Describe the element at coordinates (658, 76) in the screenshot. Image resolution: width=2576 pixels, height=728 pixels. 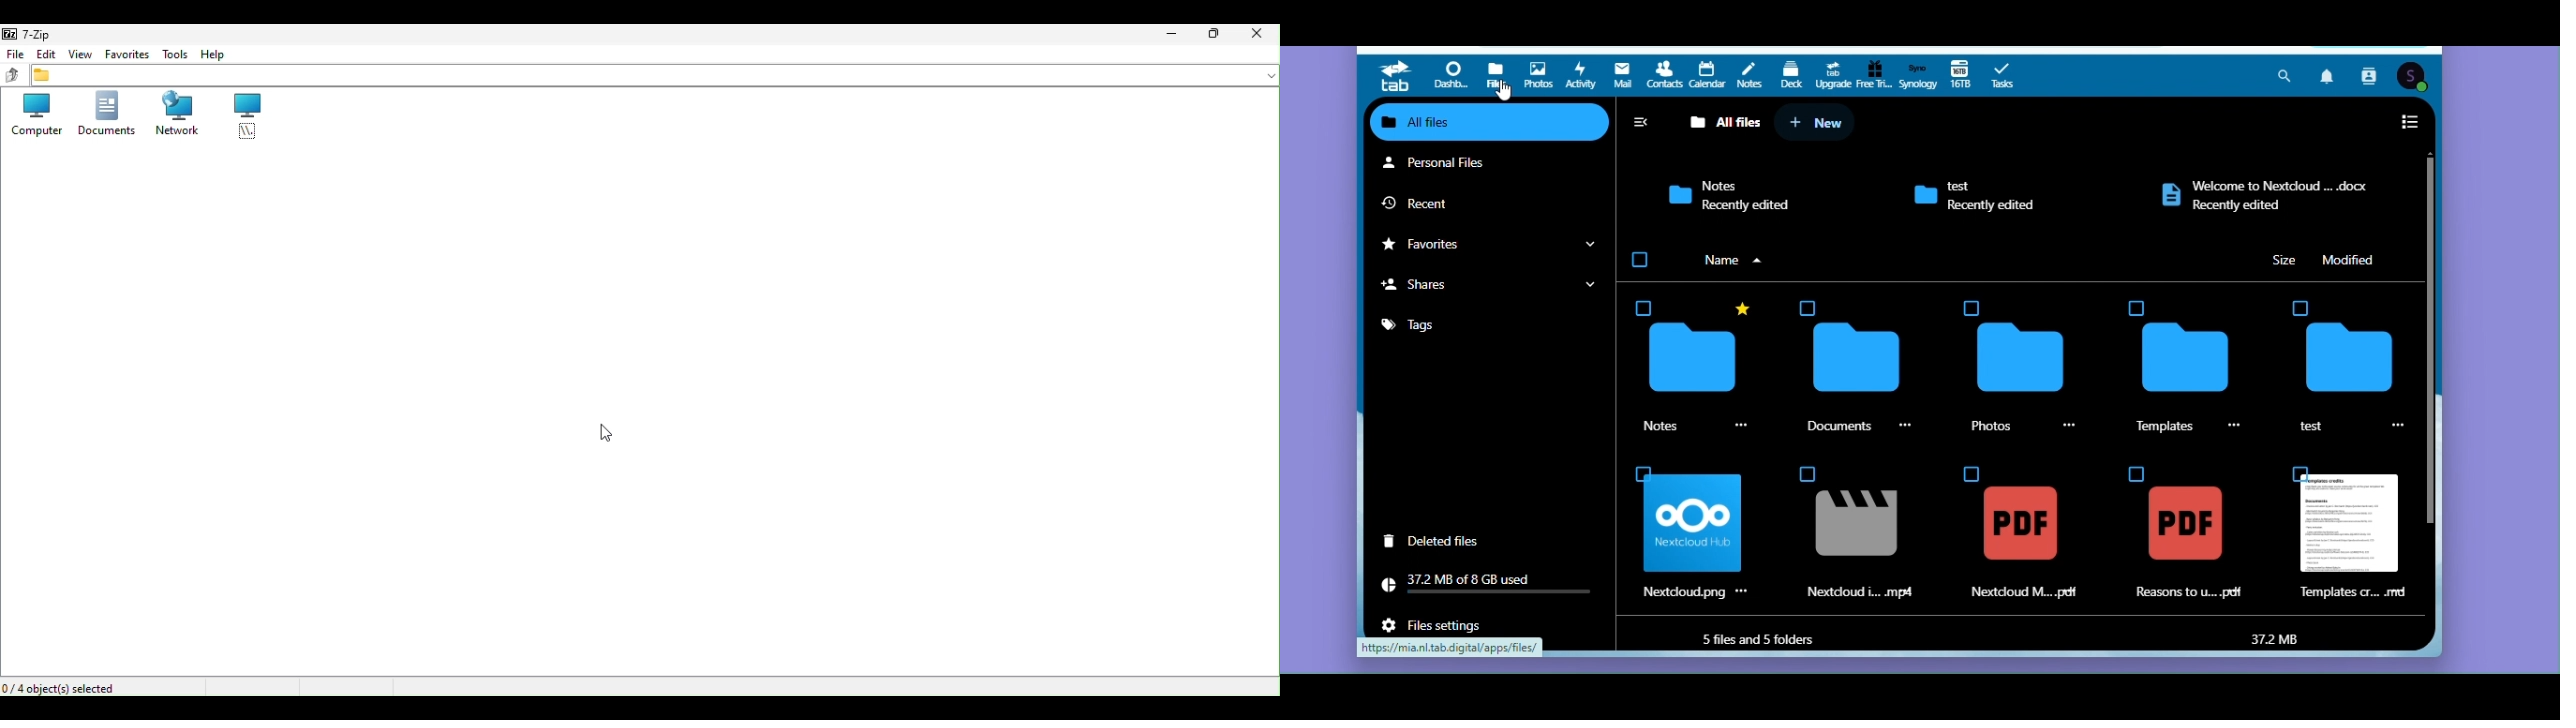
I see `File address bar` at that location.